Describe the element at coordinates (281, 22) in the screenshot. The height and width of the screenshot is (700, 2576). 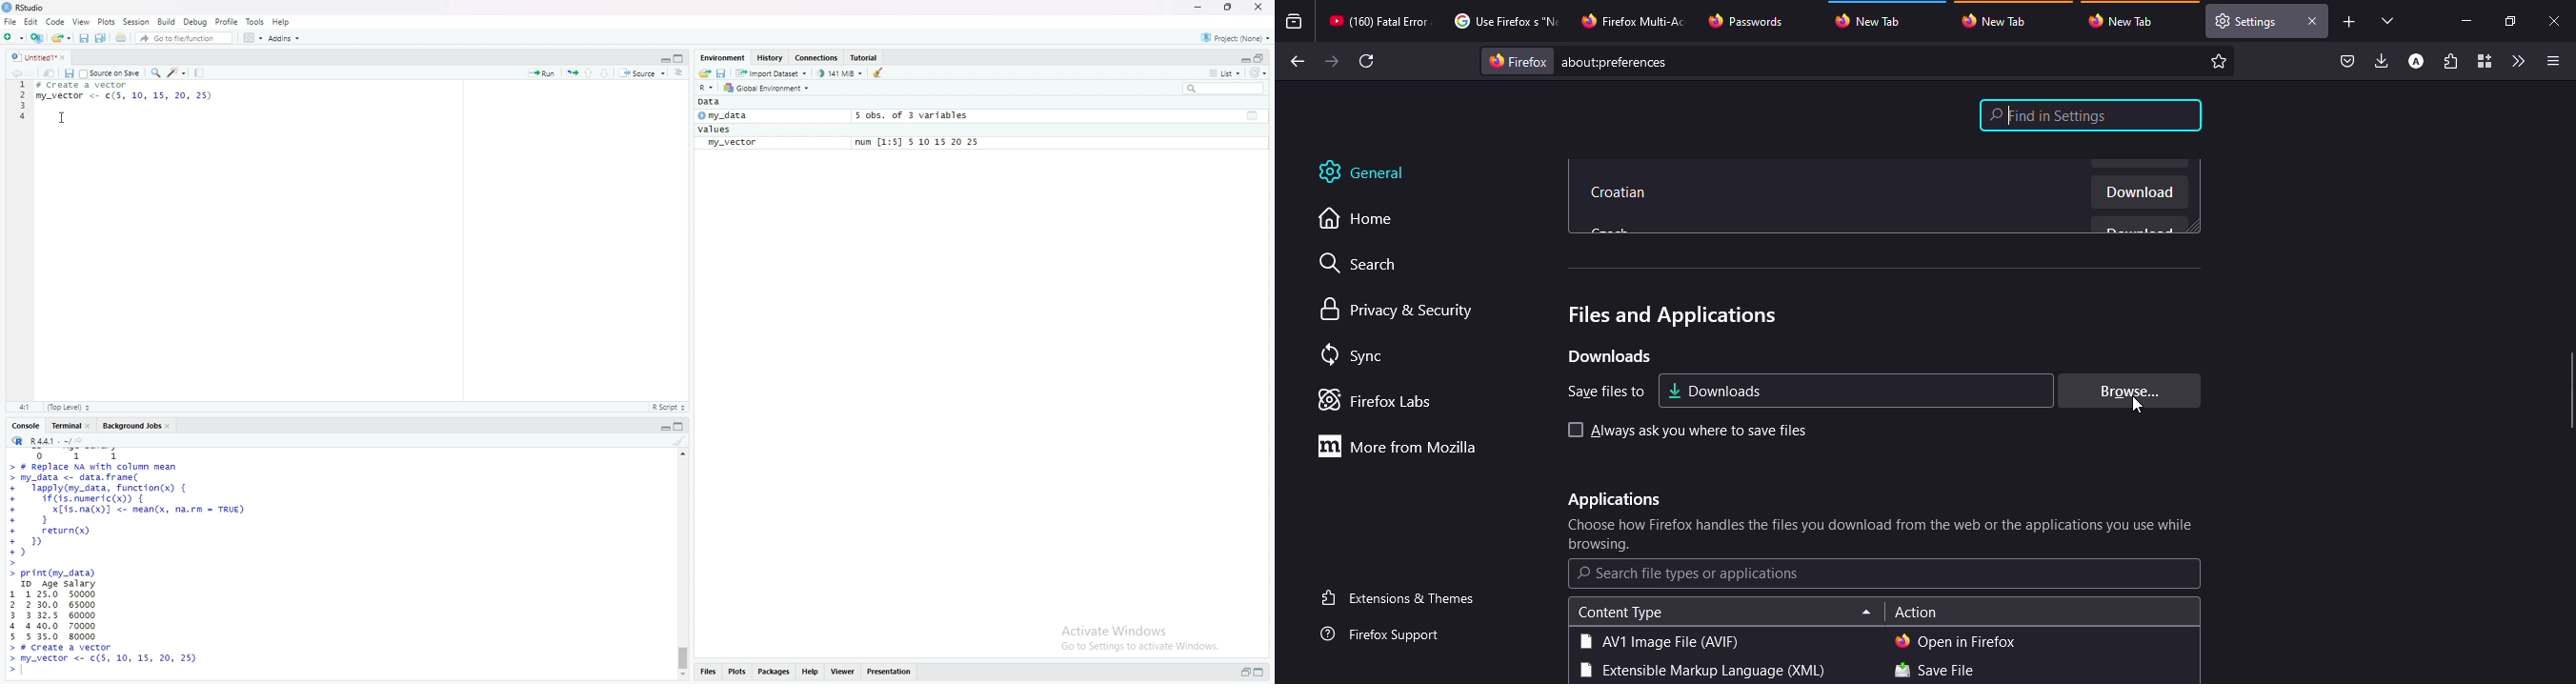
I see `help` at that location.